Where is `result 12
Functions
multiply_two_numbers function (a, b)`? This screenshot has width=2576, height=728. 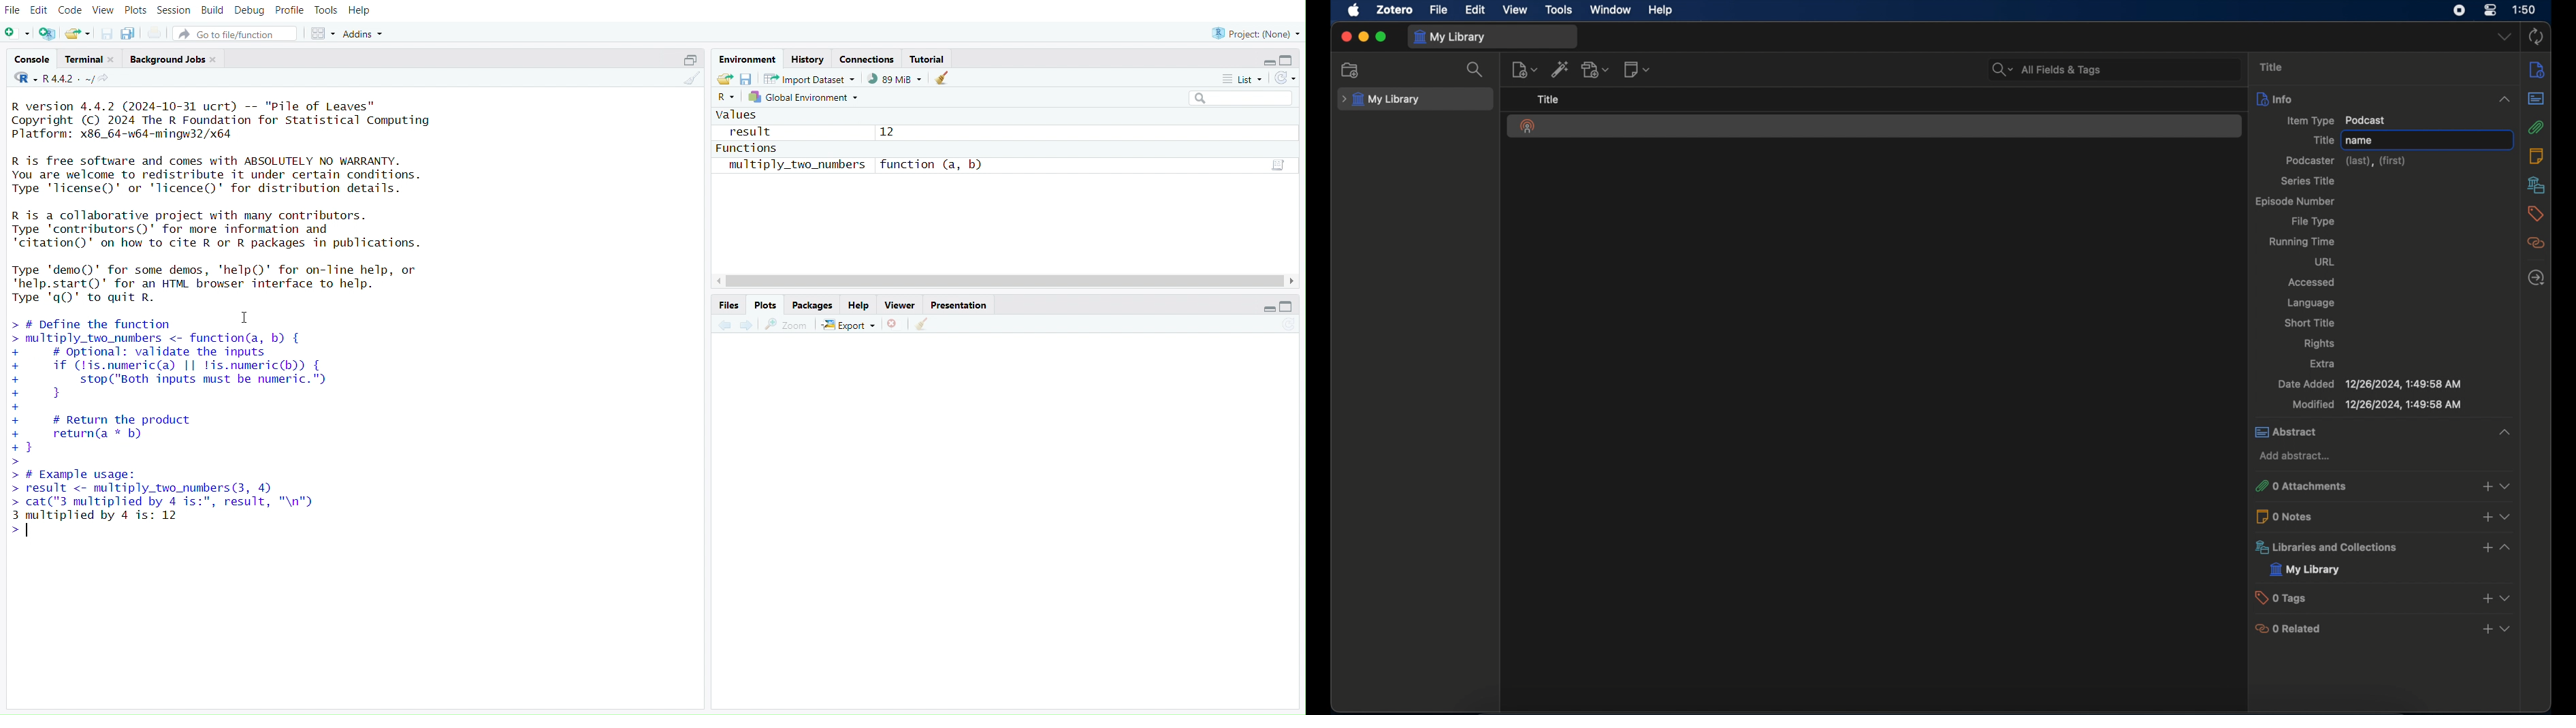
result 12
Functions
multiply_two_numbers function (a, b) is located at coordinates (856, 146).